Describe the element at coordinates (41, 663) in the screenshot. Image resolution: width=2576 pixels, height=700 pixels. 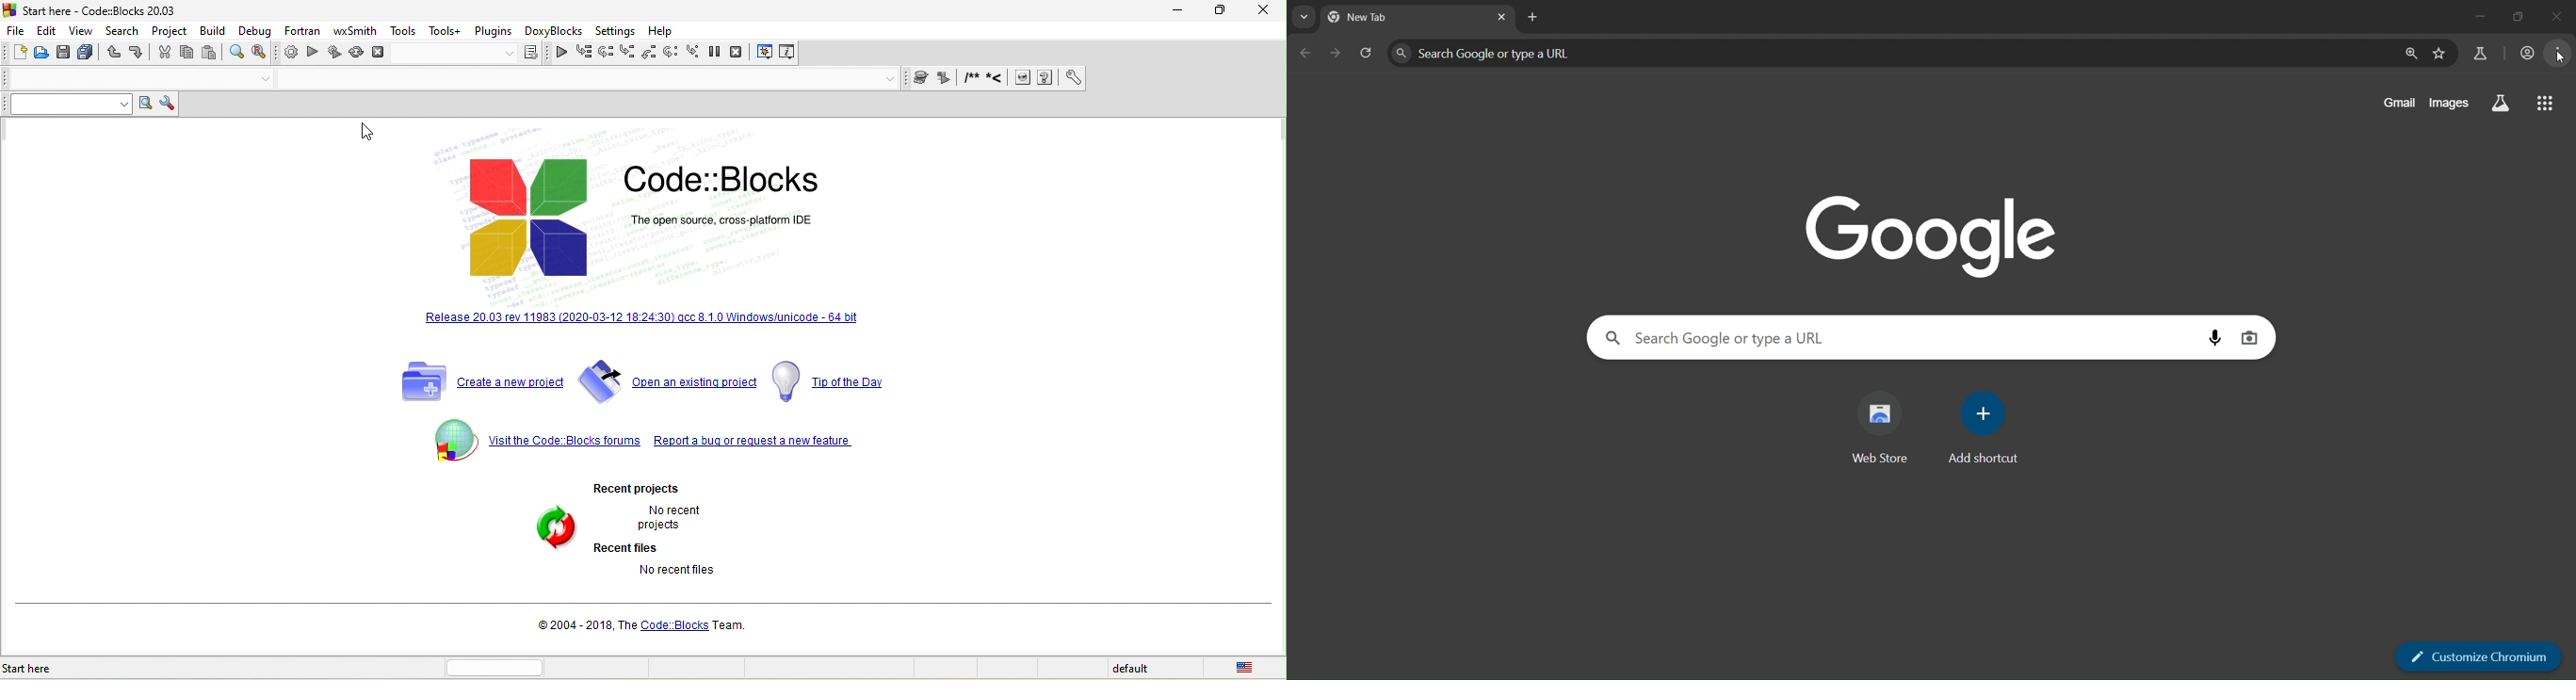
I see `start here ` at that location.